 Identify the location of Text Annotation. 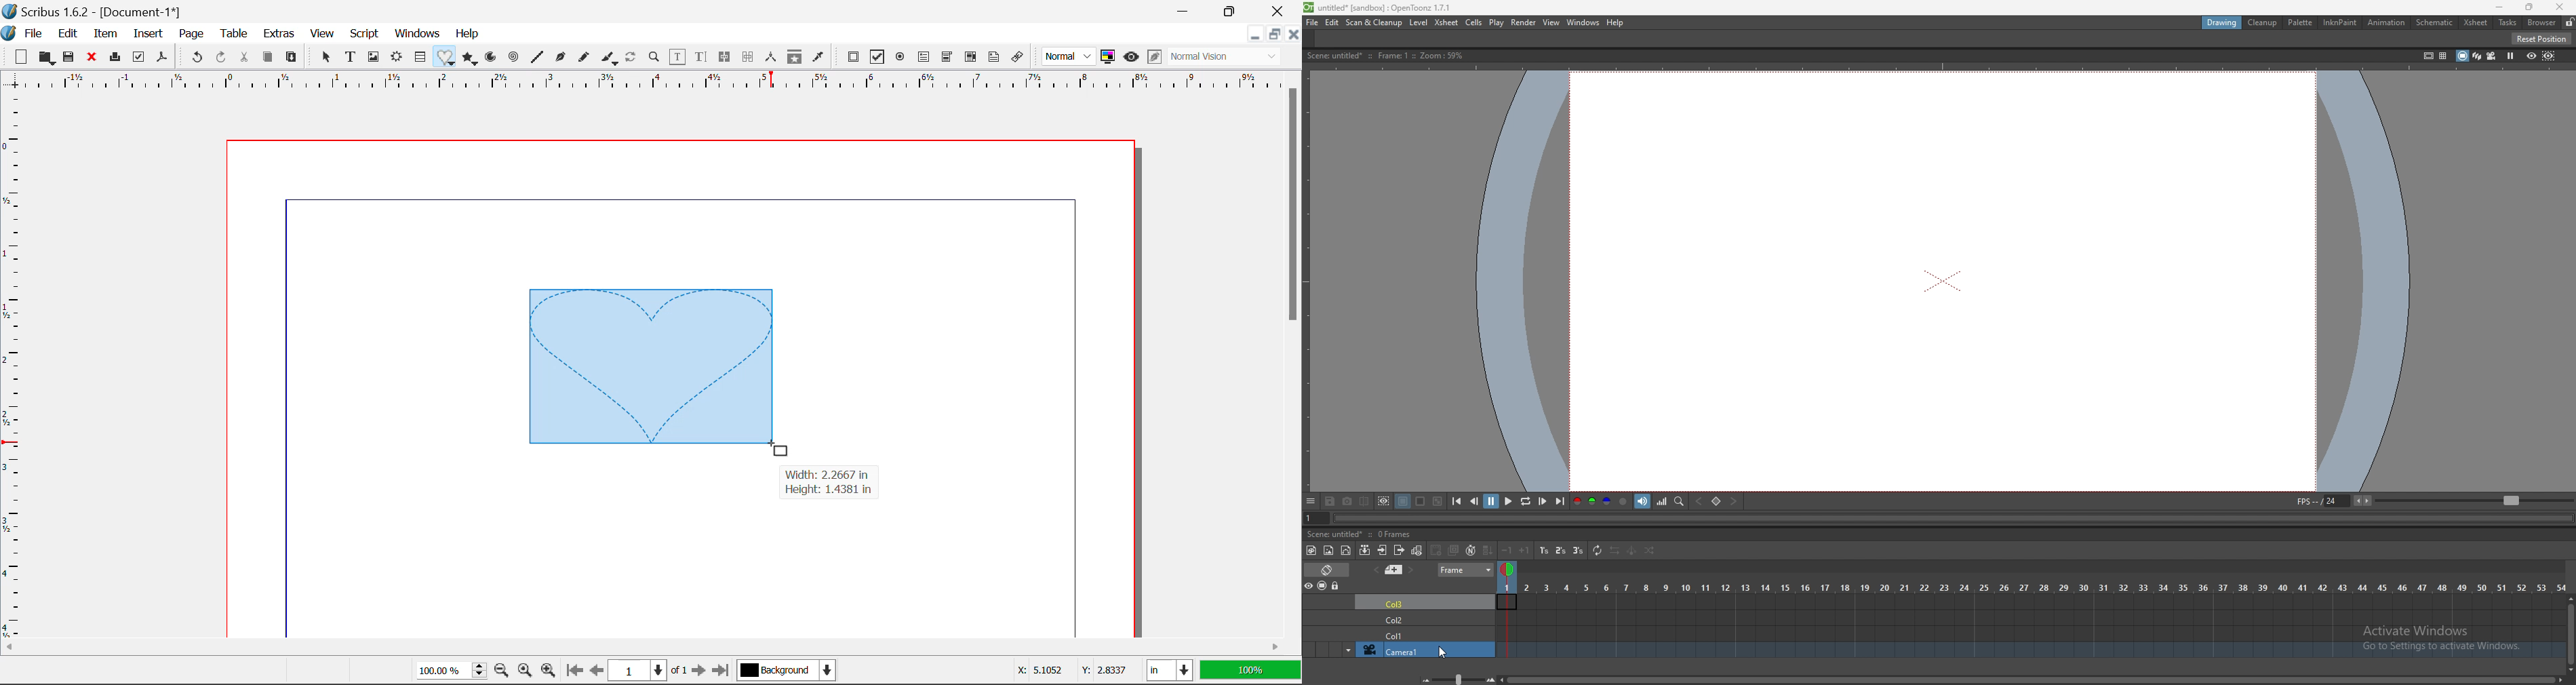
(993, 58).